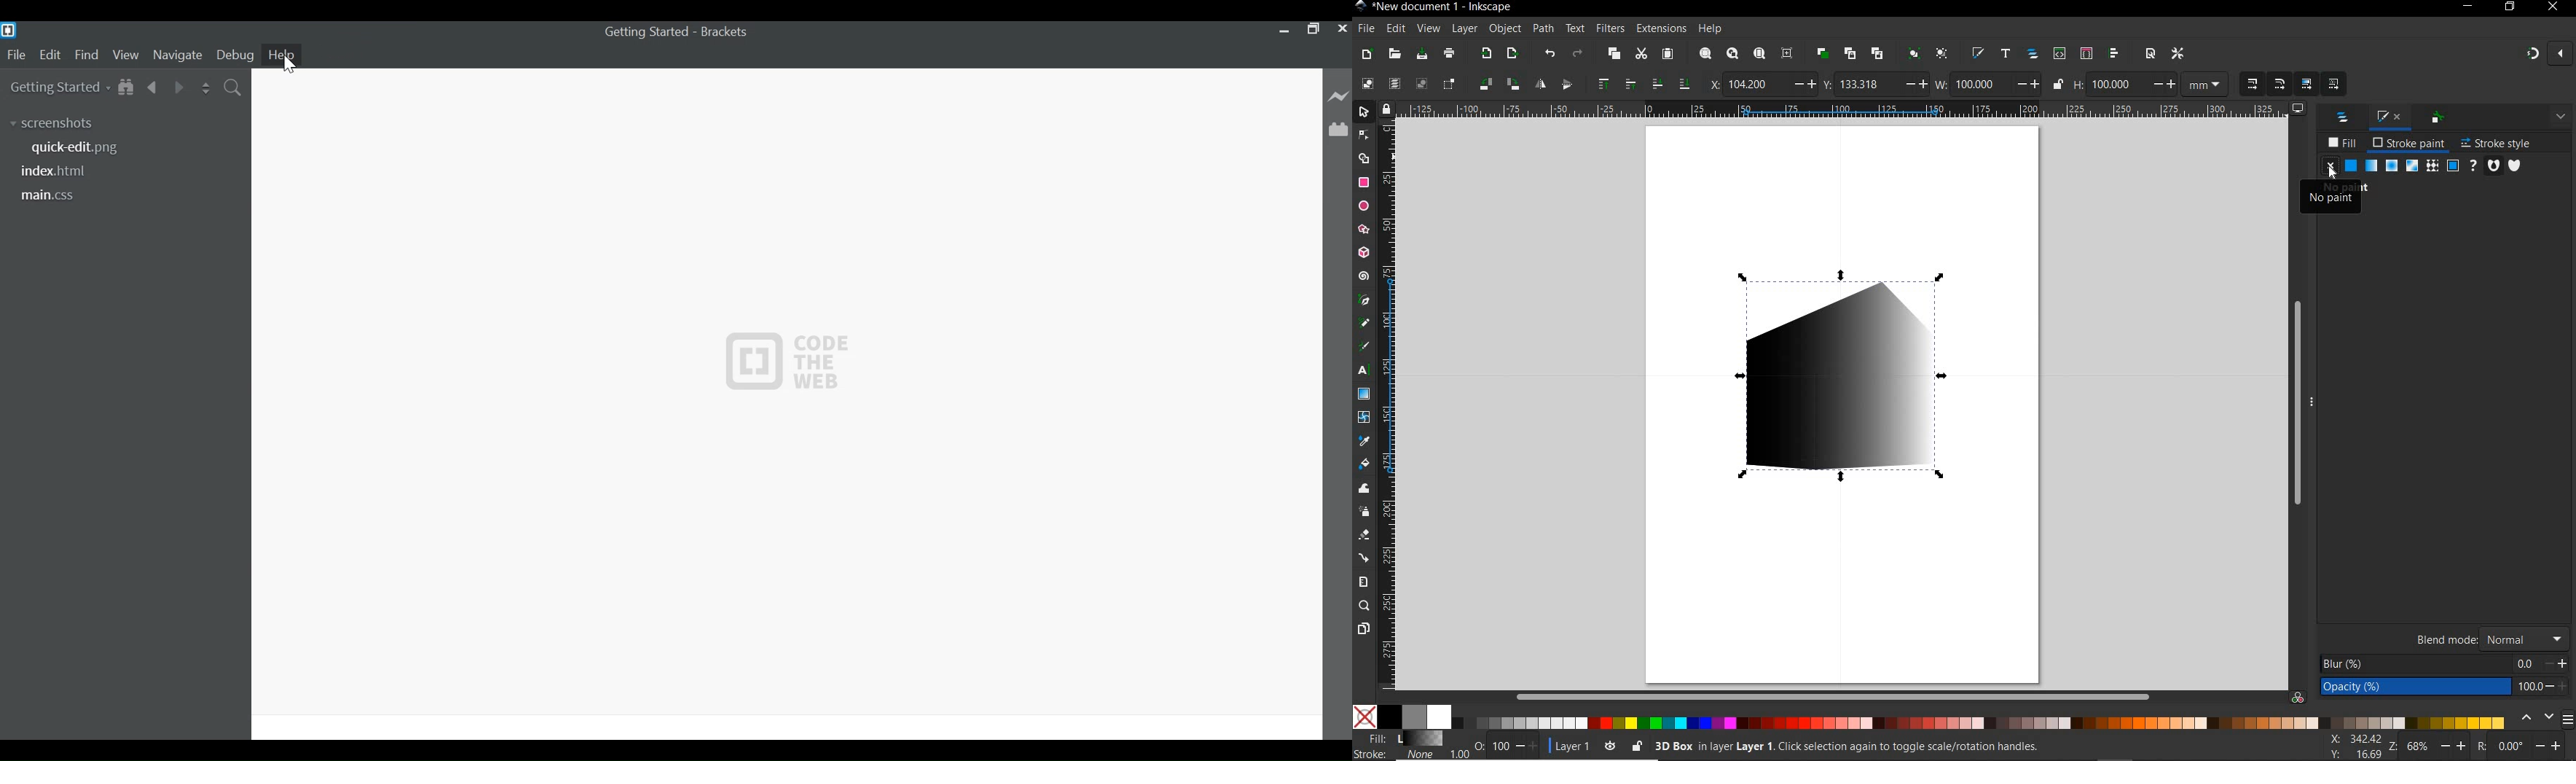 The height and width of the screenshot is (784, 2576). I want to click on LOCK/UNLOCK WIDTH AND HEIGHT, so click(2057, 84).